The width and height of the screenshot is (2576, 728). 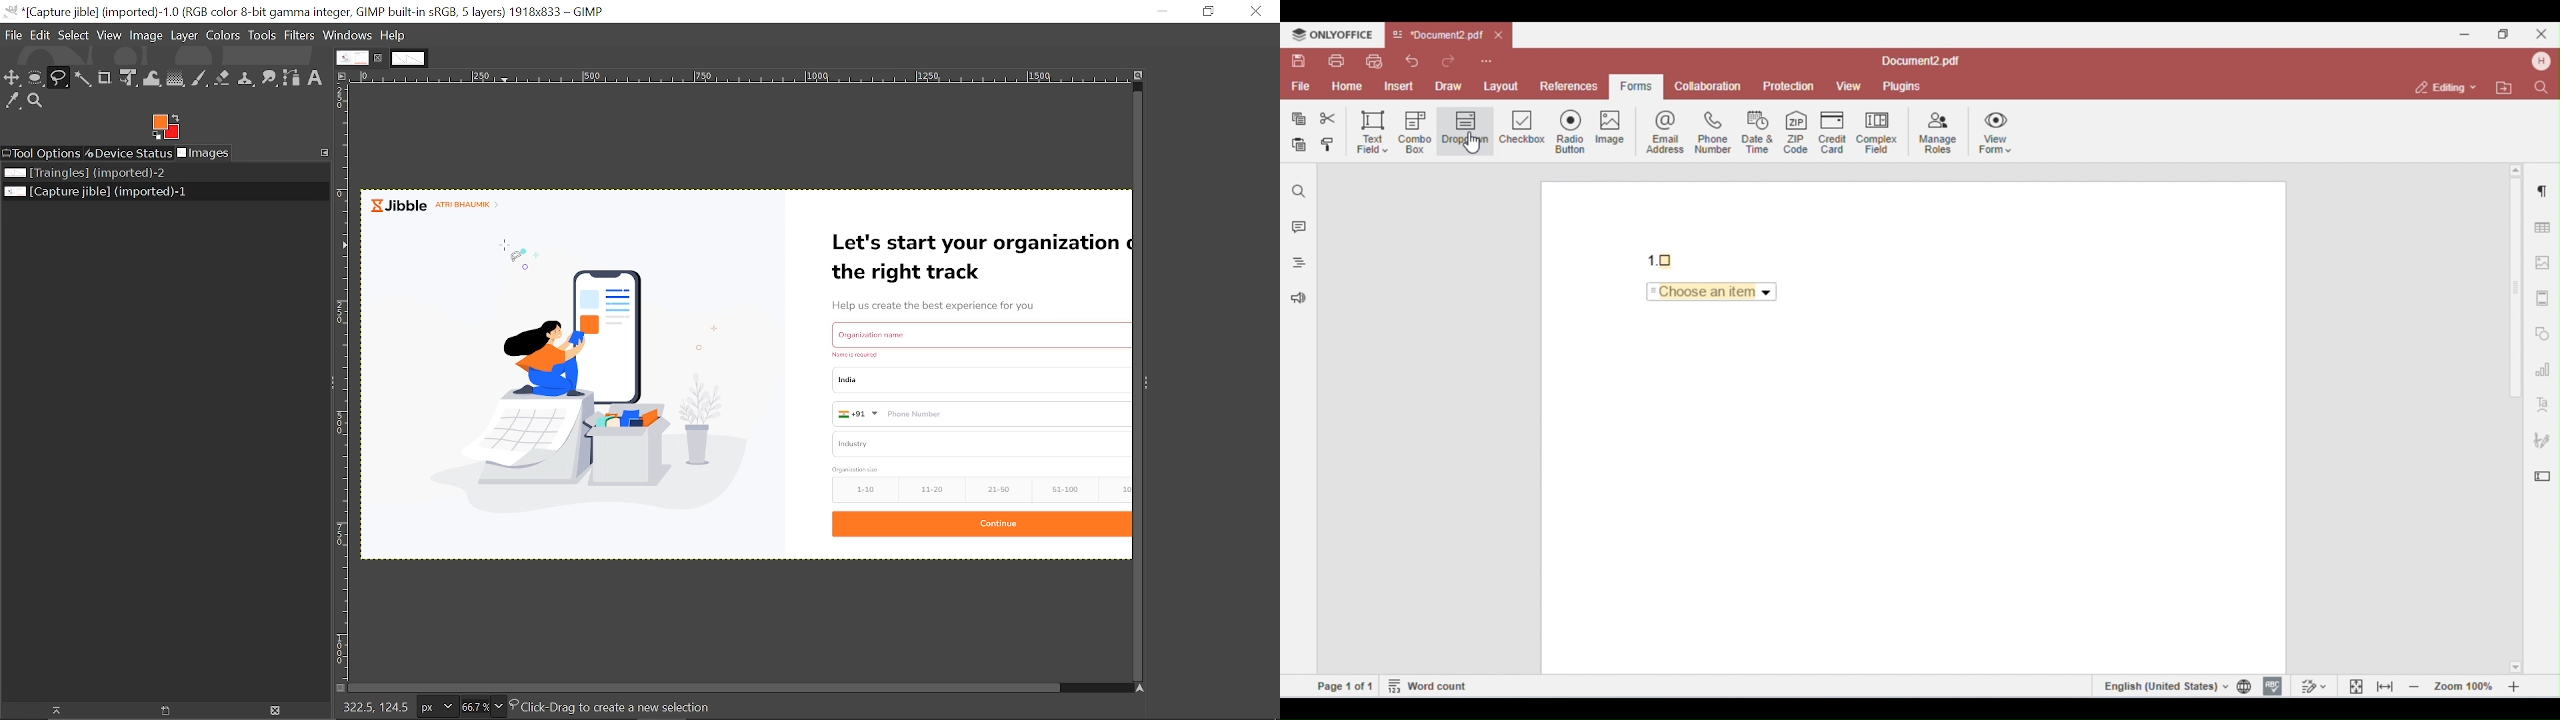 What do you see at coordinates (203, 153) in the screenshot?
I see `Images` at bounding box center [203, 153].